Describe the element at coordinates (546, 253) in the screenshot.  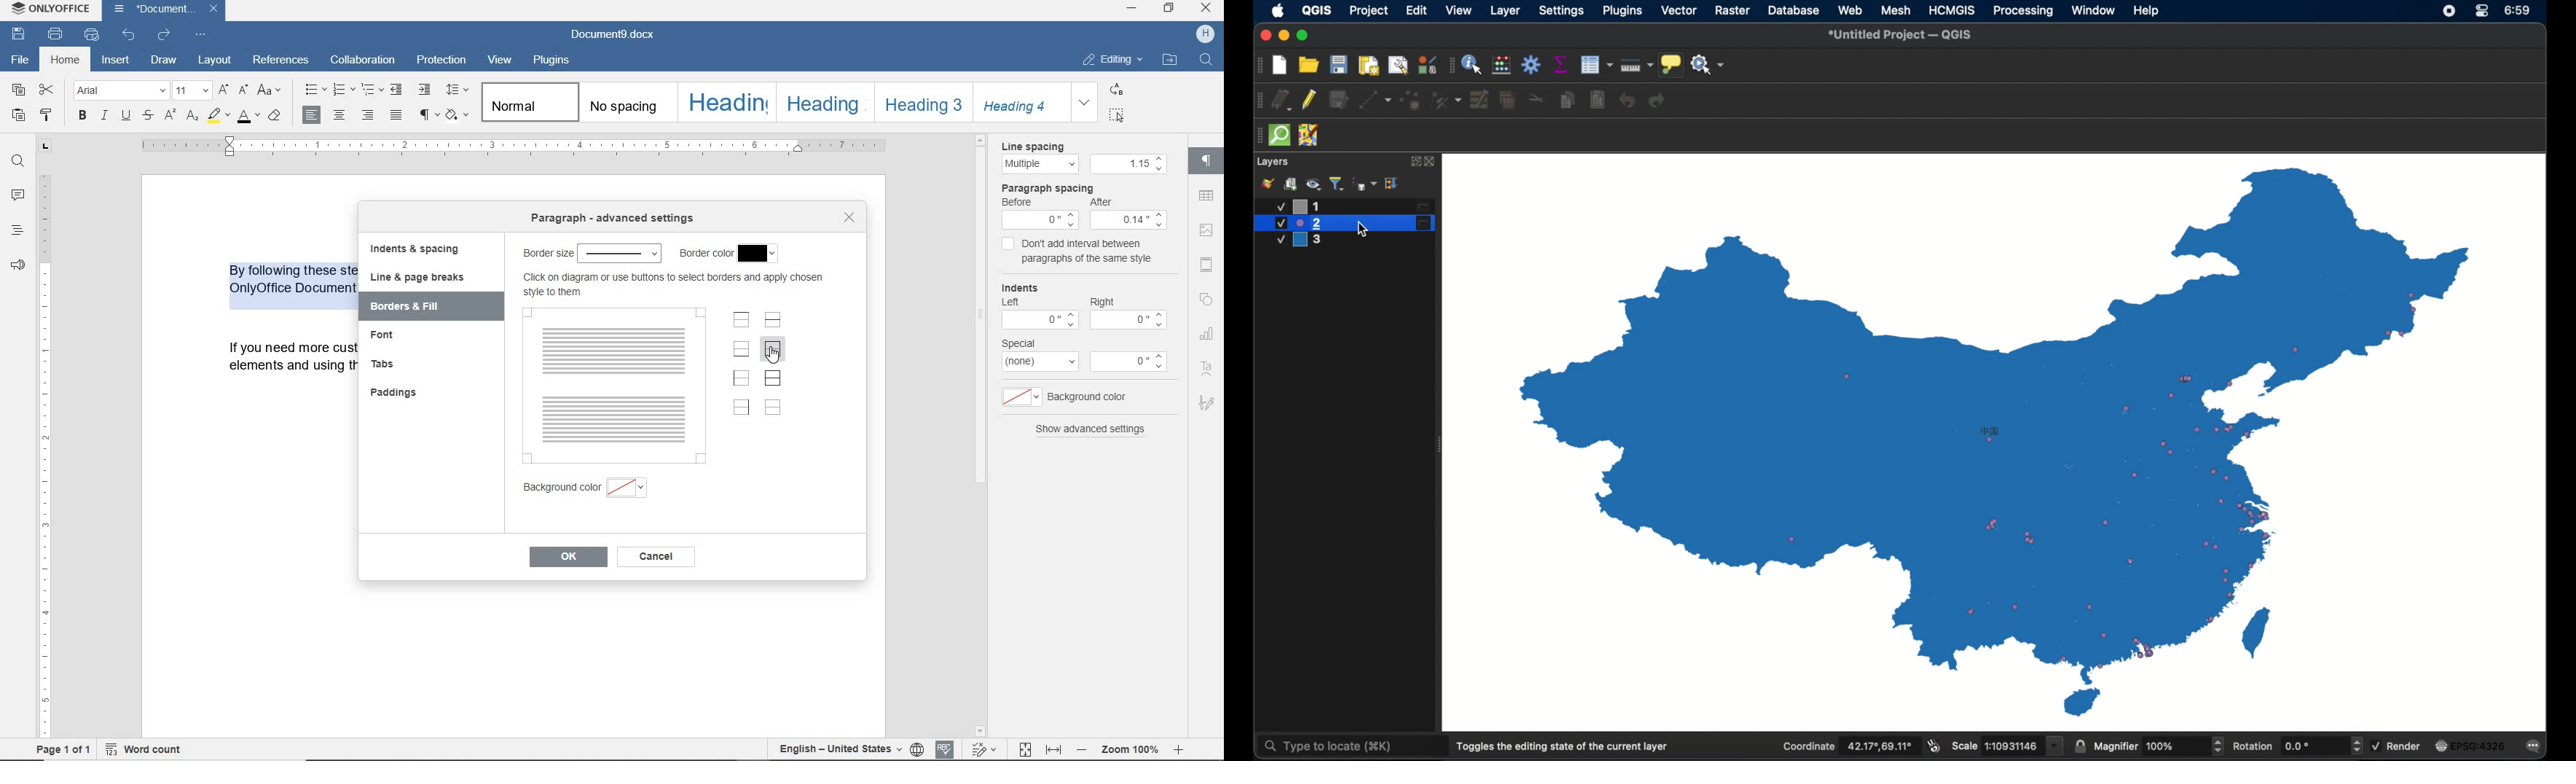
I see `border size` at that location.